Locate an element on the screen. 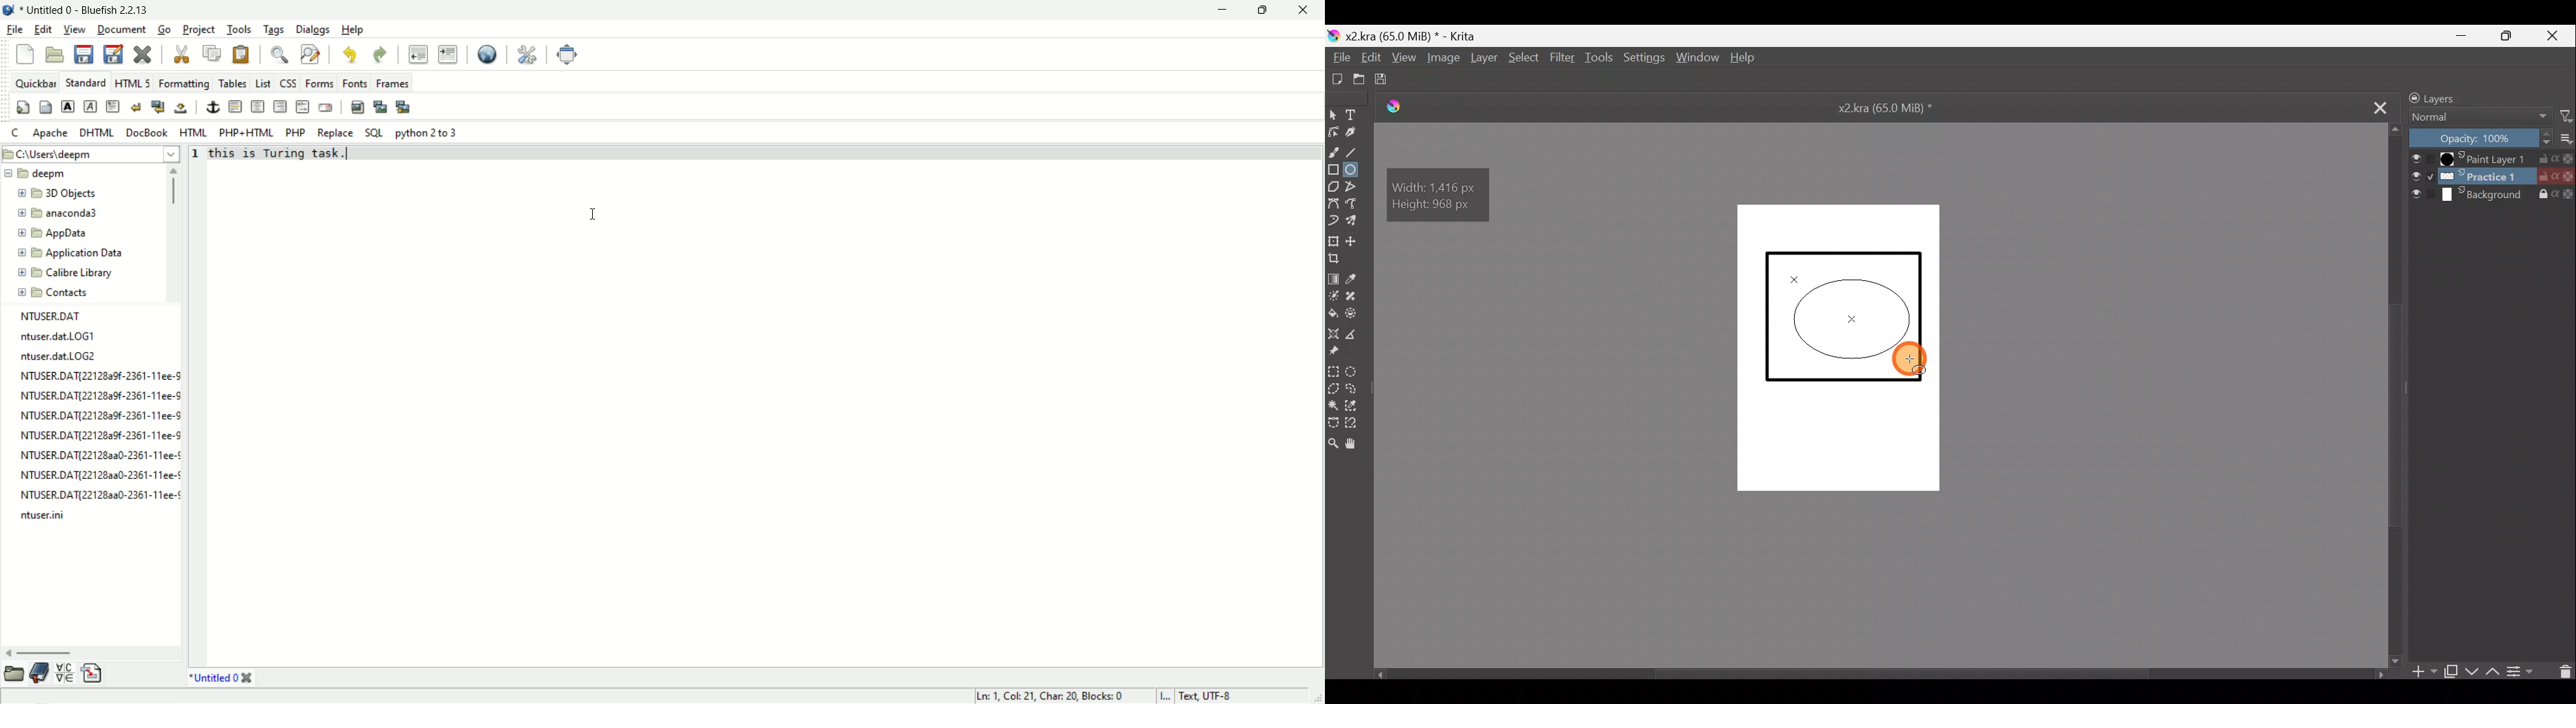 Image resolution: width=2576 pixels, height=728 pixels. Scroll bar is located at coordinates (1869, 671).